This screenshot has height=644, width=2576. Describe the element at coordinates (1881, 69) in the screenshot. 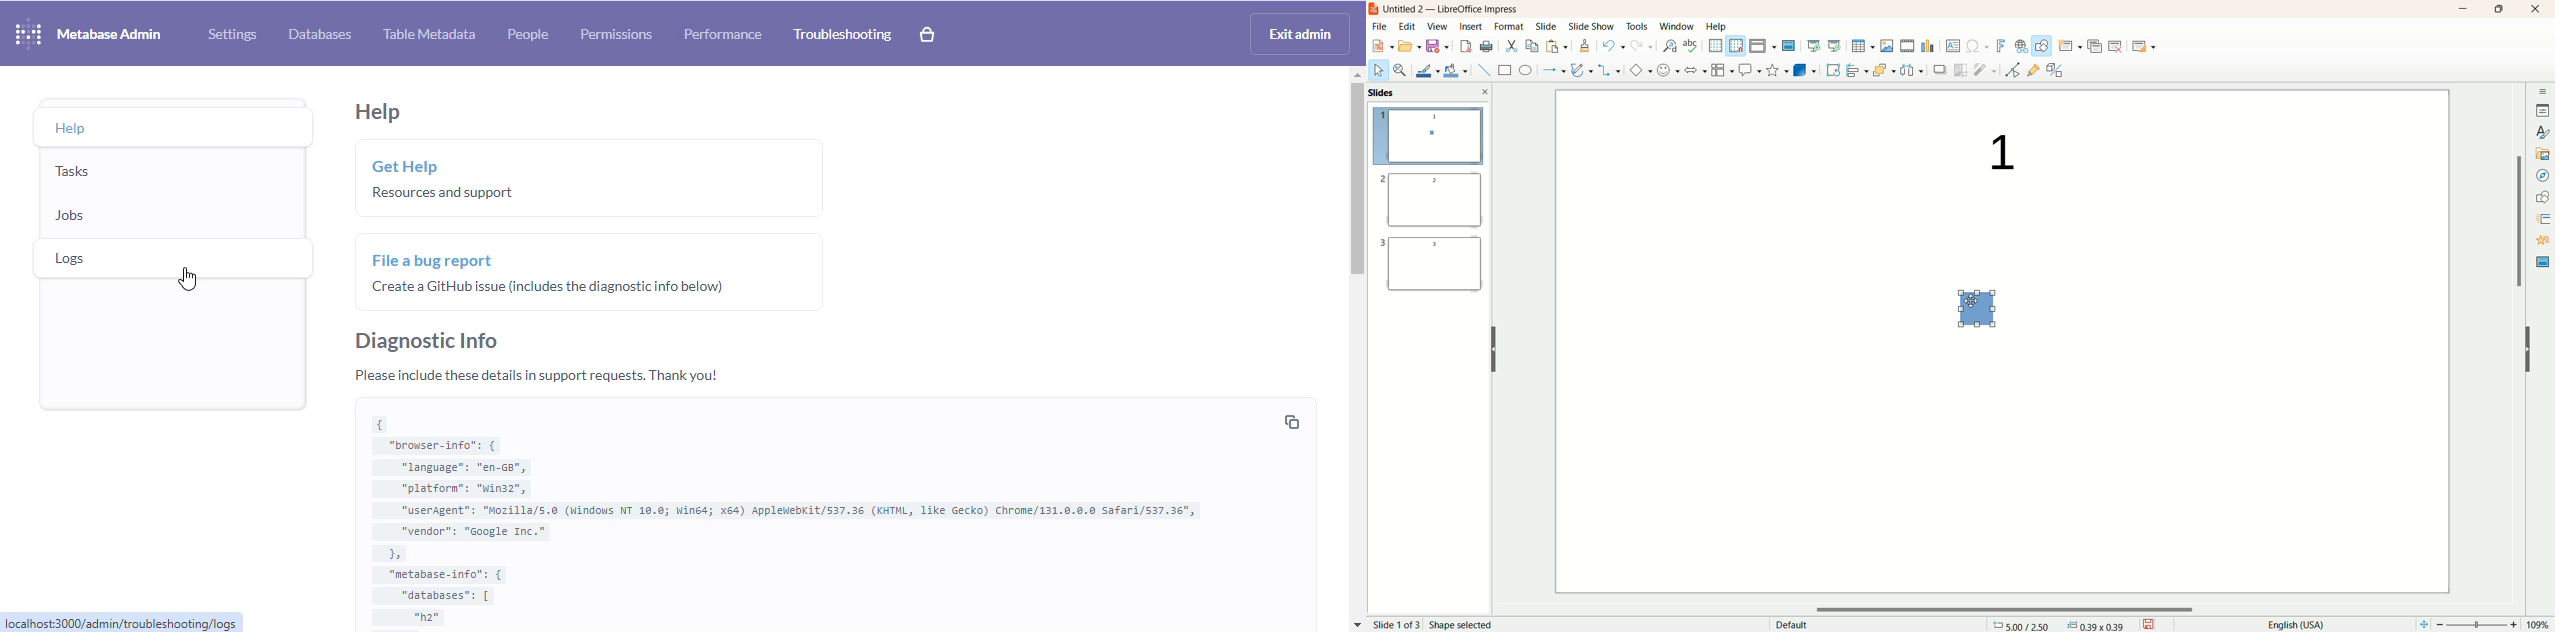

I see `arrange` at that location.